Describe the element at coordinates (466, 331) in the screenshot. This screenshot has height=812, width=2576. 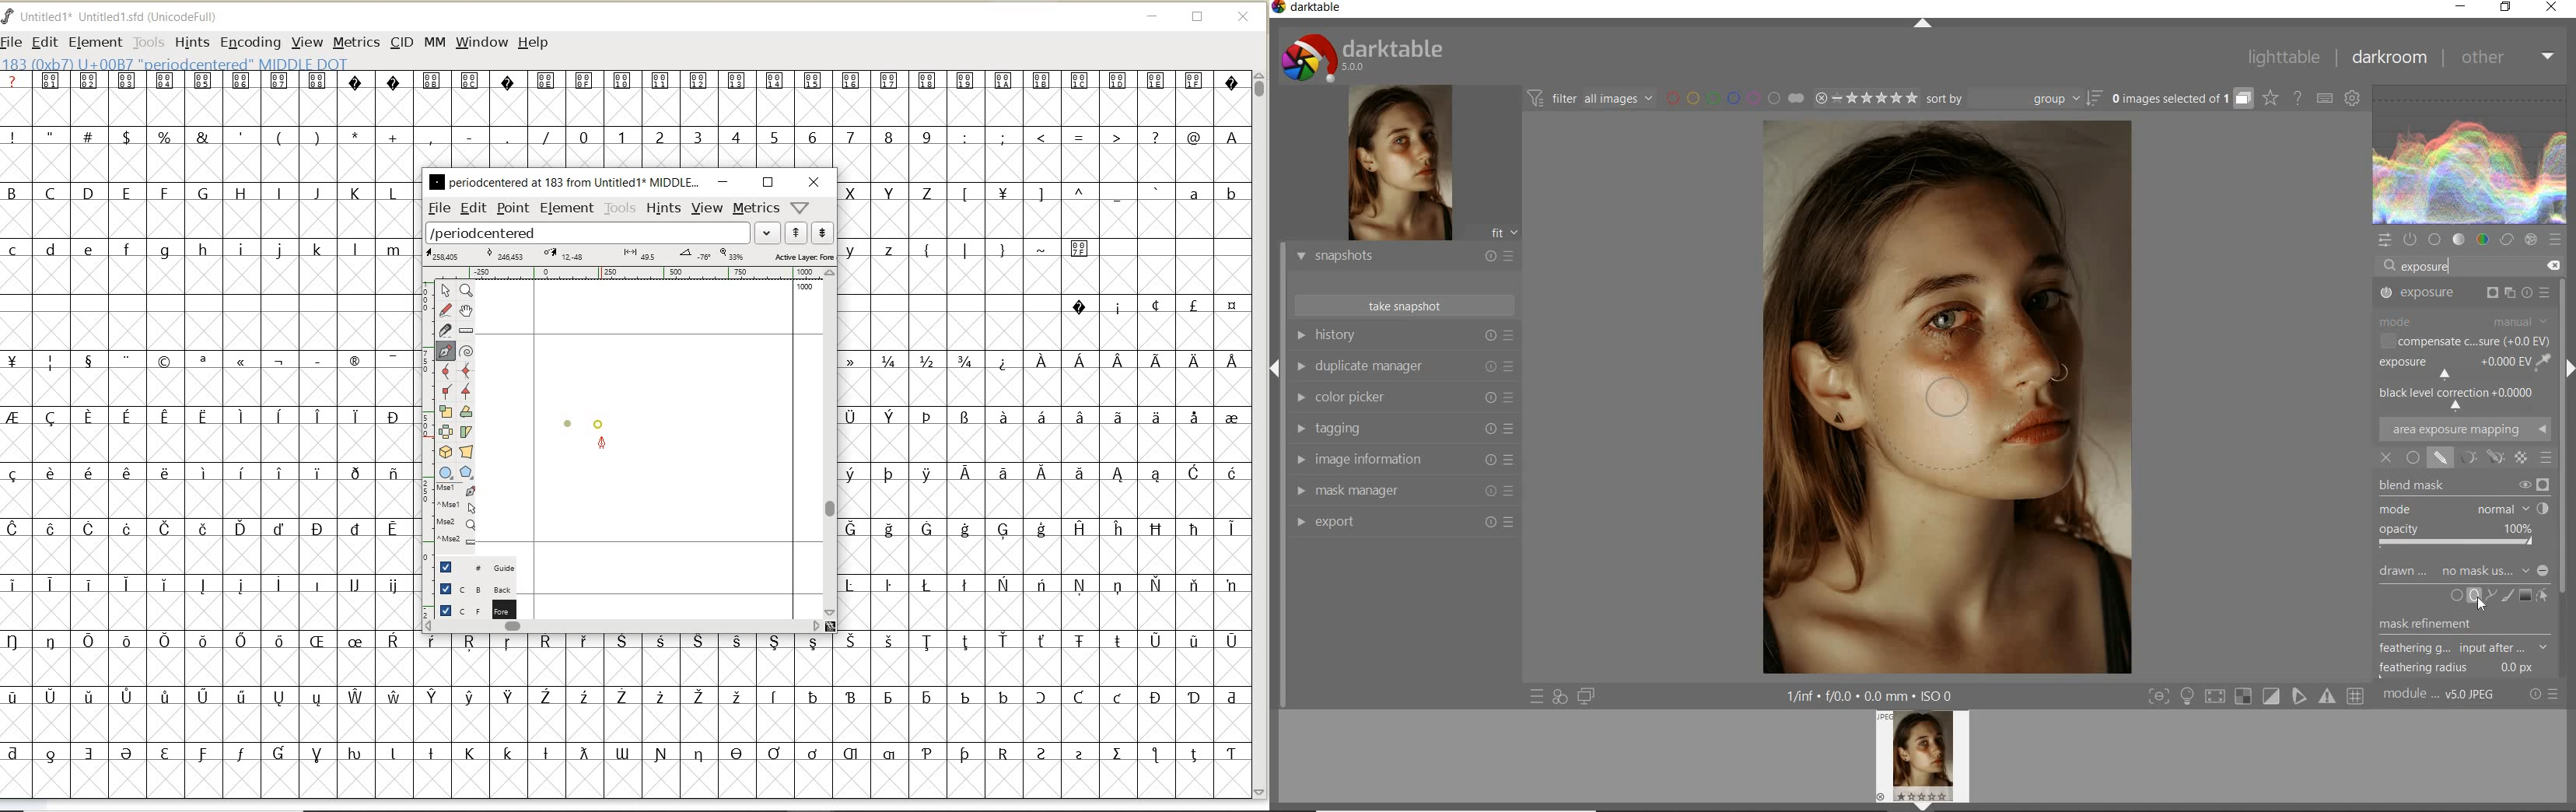
I see `measure a distance, angle between points` at that location.